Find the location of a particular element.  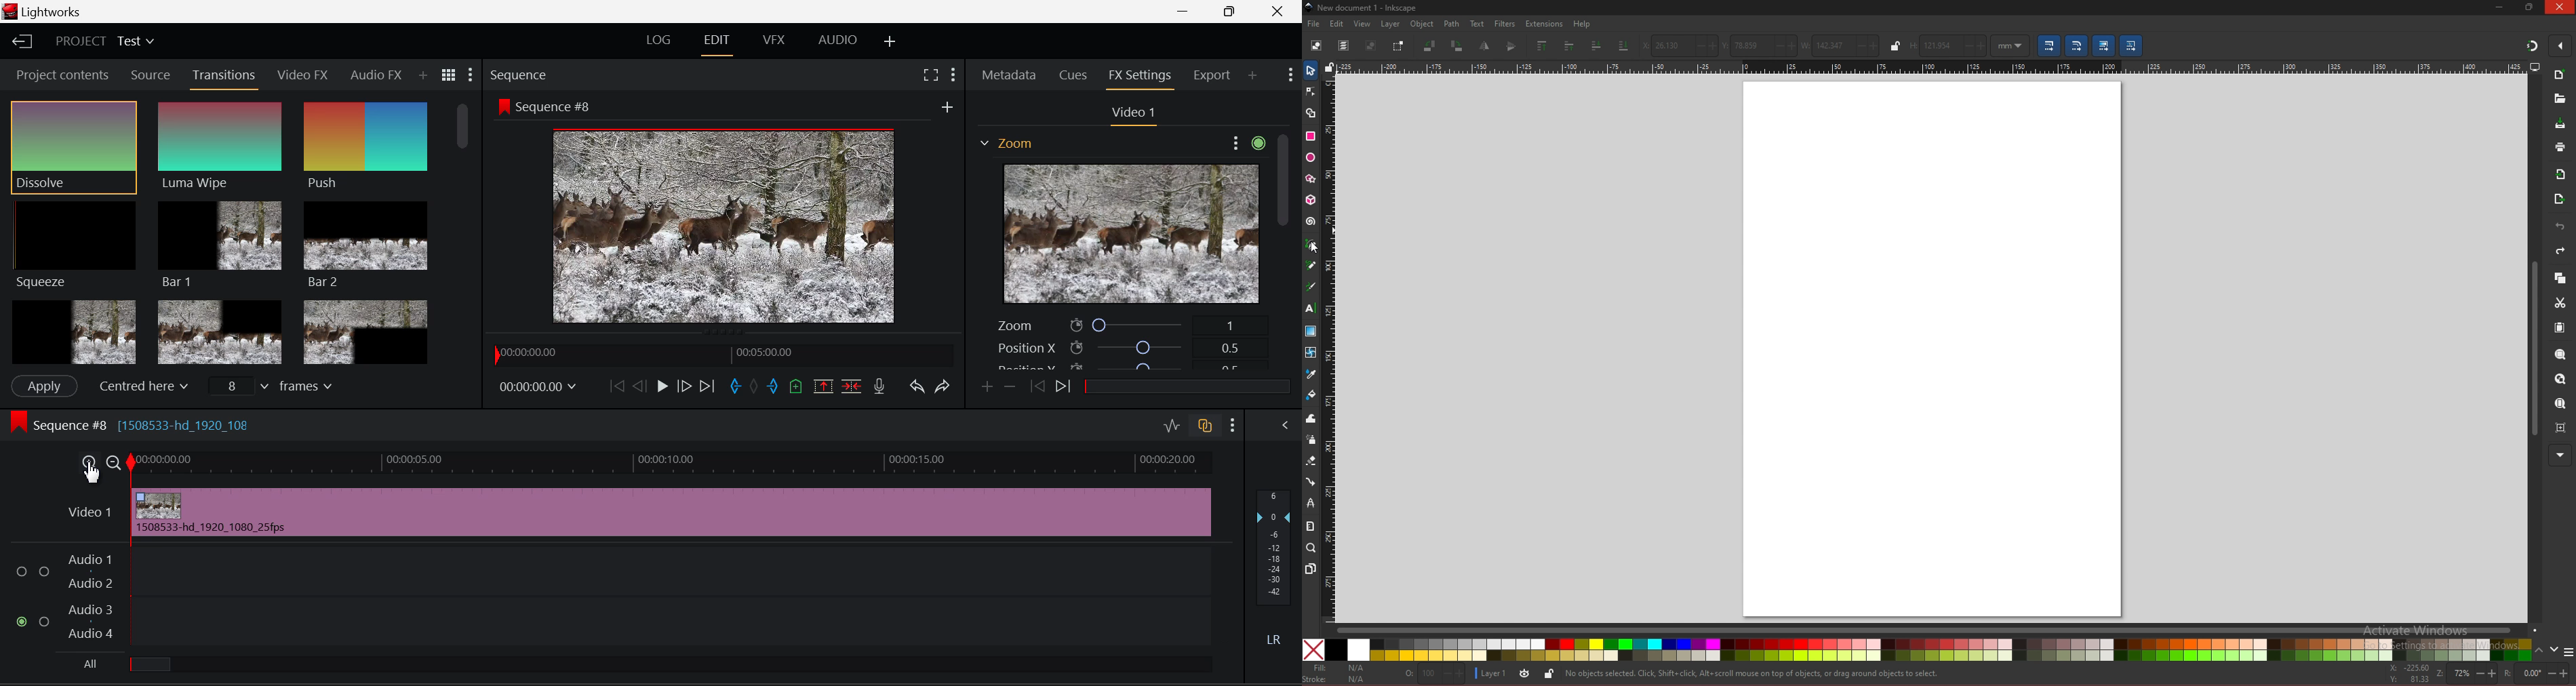

undo is located at coordinates (2560, 227).